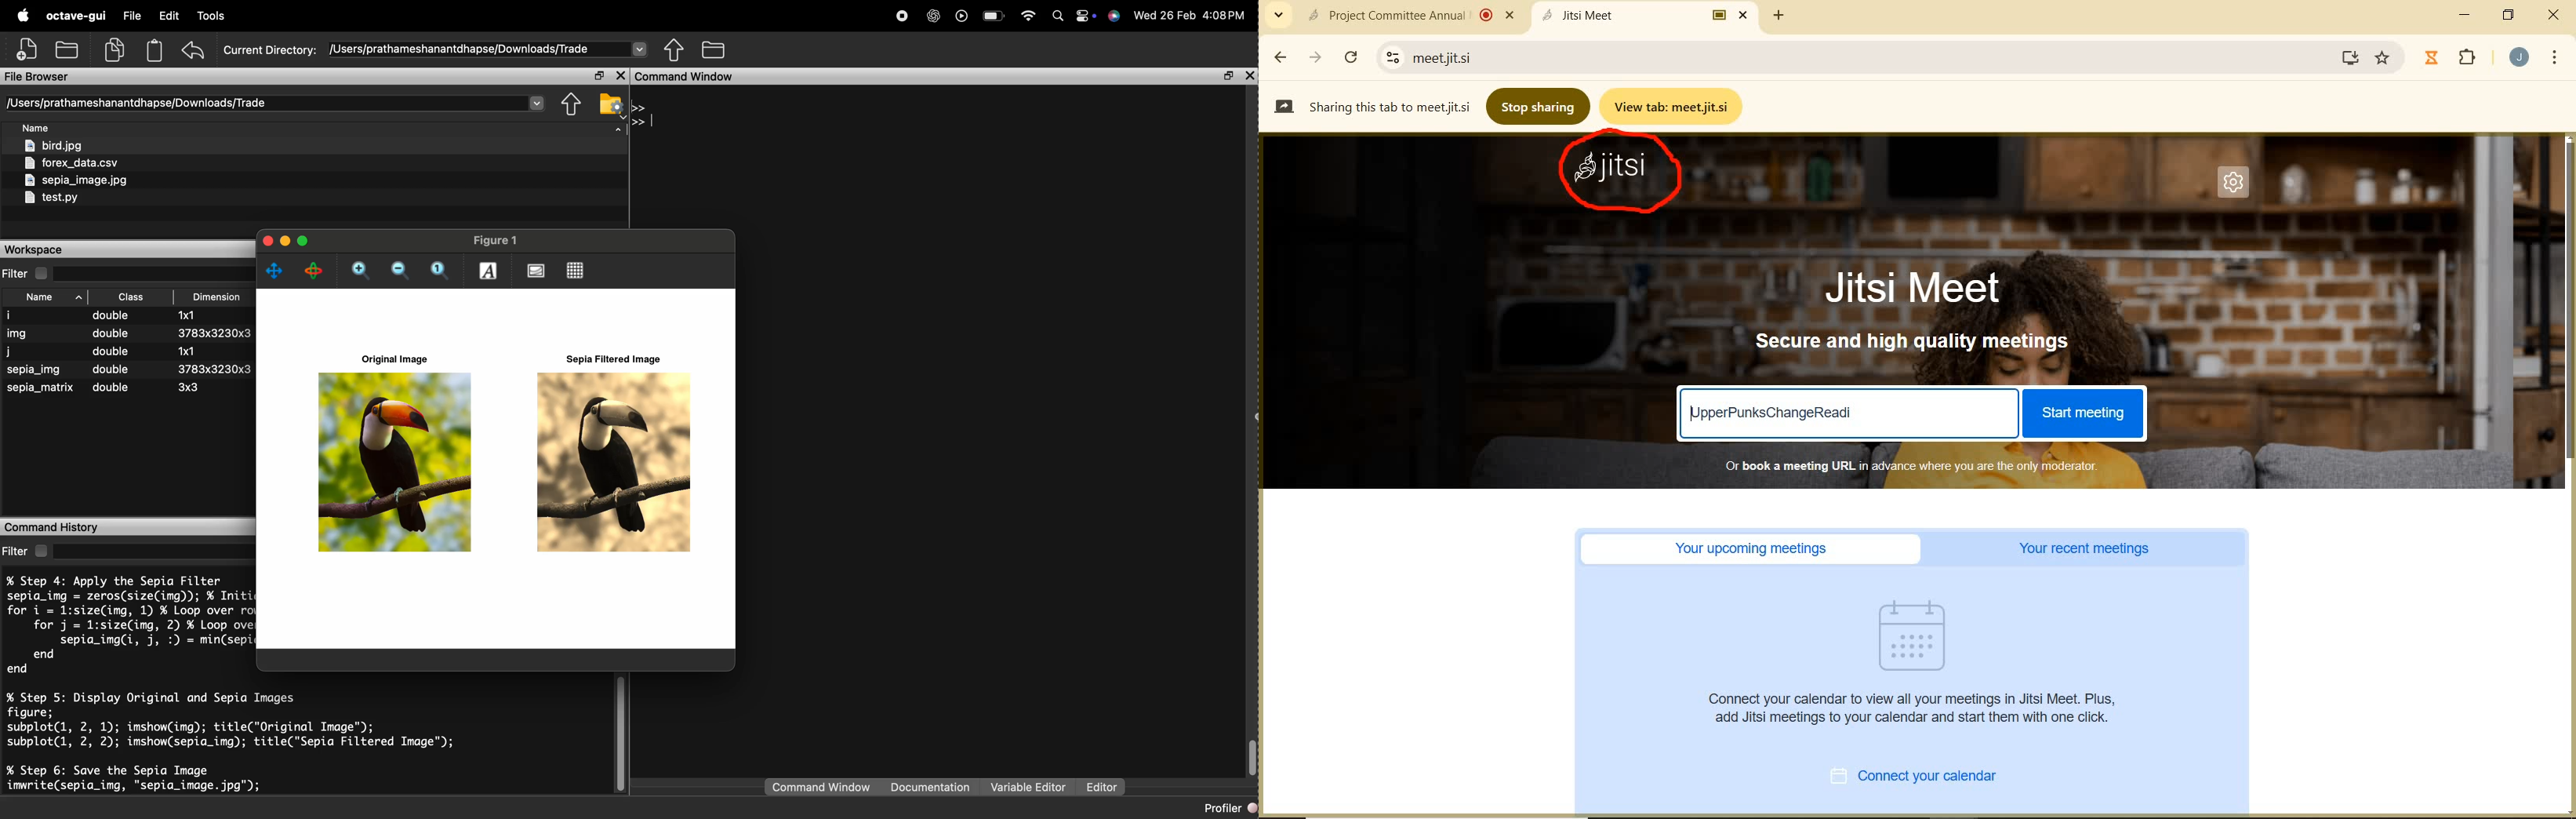 This screenshot has height=840, width=2576. I want to click on cursor, so click(2075, 609).